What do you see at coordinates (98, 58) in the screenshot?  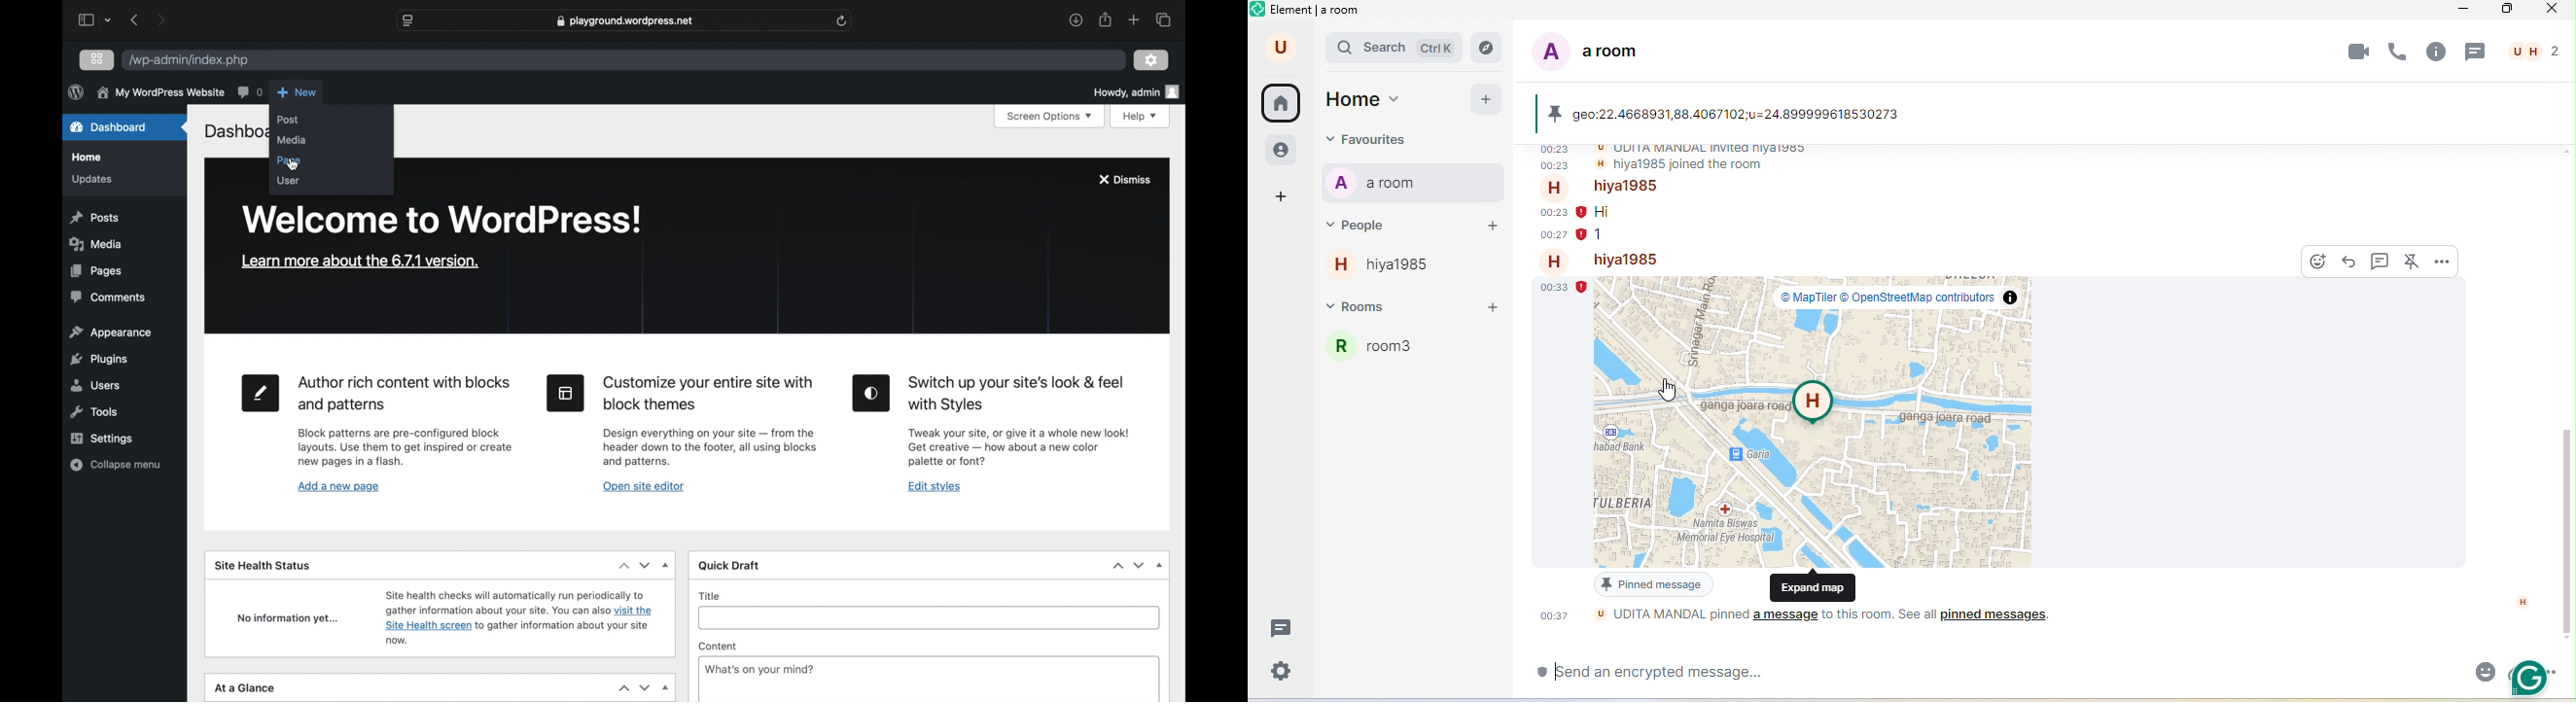 I see `grid` at bounding box center [98, 58].